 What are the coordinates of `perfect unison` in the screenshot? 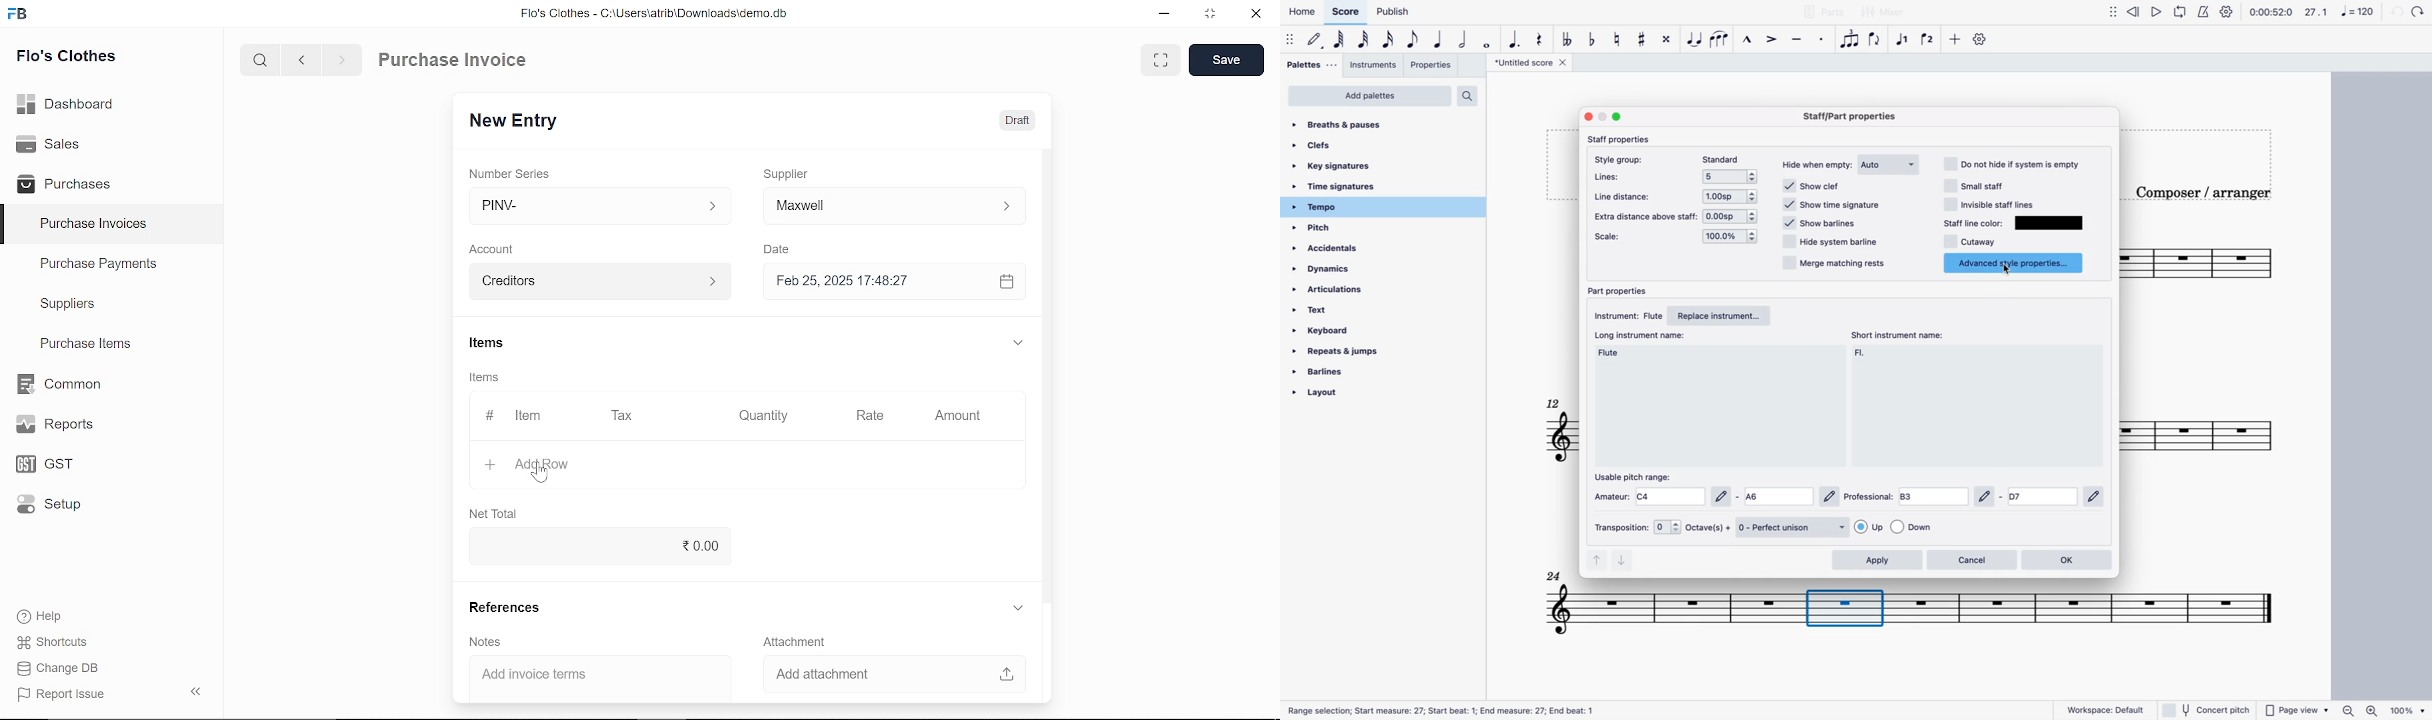 It's located at (1793, 527).